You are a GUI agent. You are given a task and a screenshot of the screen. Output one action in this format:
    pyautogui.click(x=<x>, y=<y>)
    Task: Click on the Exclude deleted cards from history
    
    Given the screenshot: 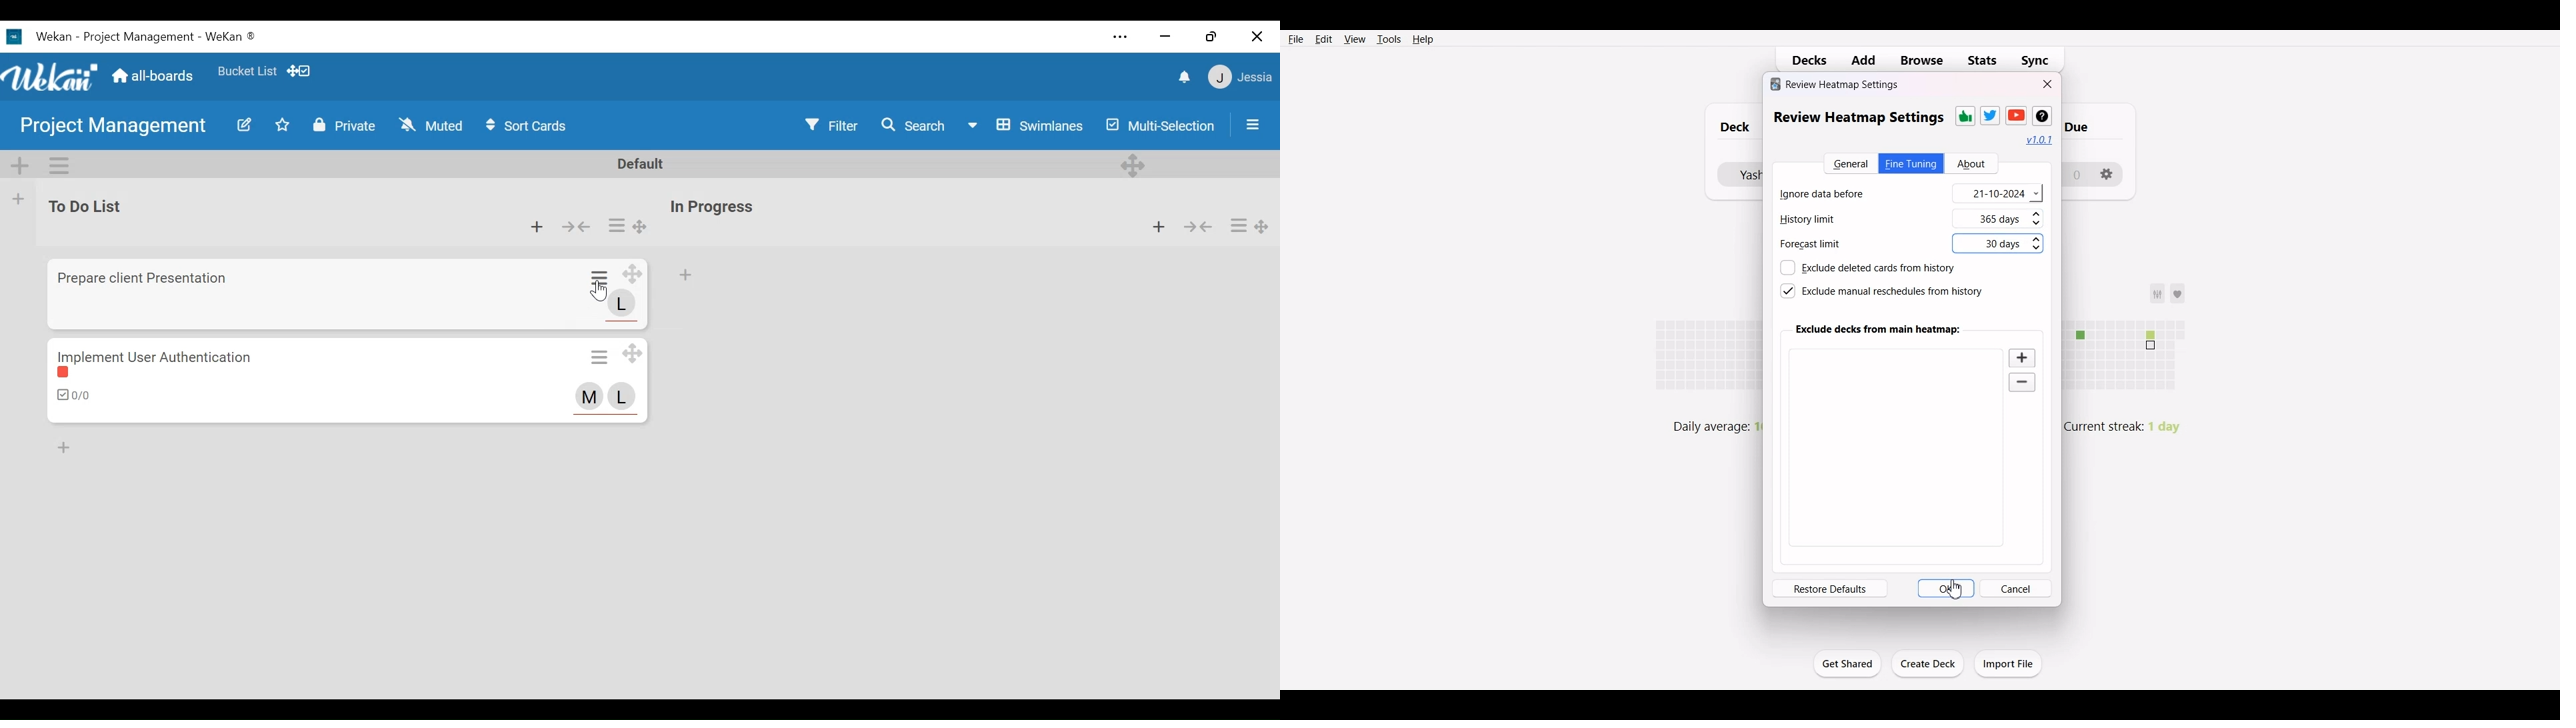 What is the action you would take?
    pyautogui.click(x=1867, y=268)
    